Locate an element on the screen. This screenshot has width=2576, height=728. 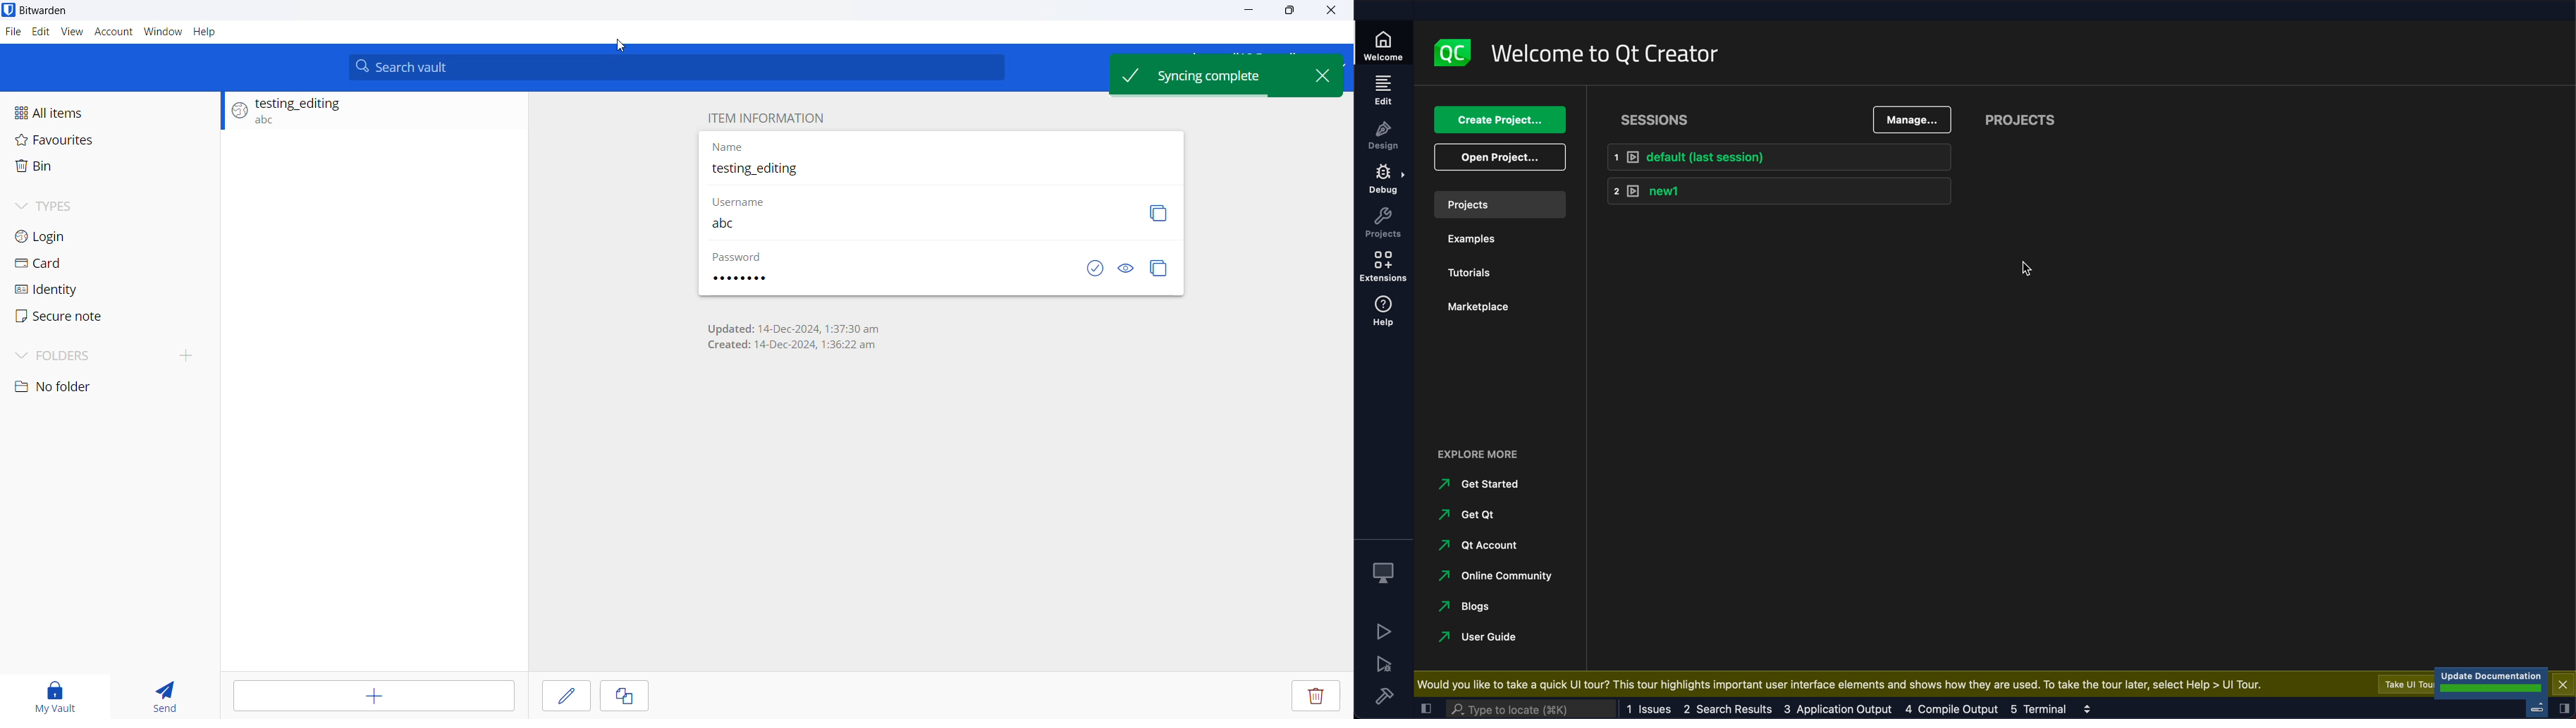
Types is located at coordinates (104, 203).